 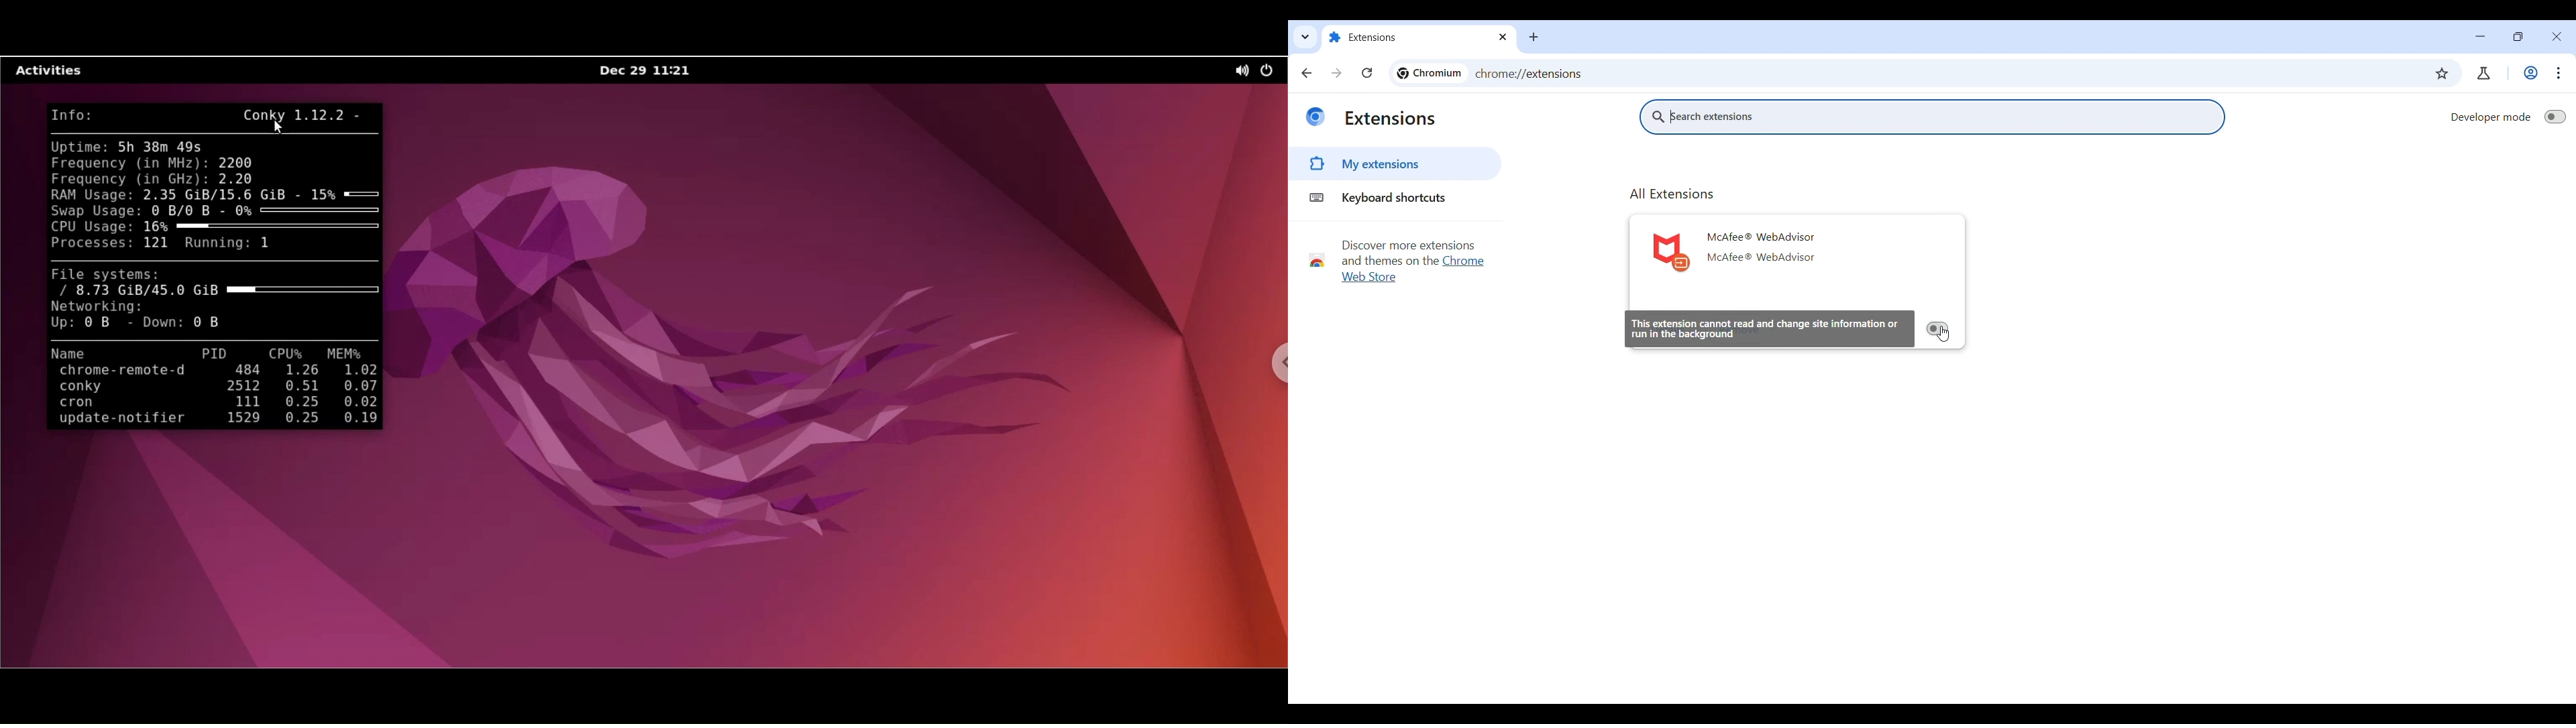 What do you see at coordinates (1368, 164) in the screenshot?
I see `My extensions highlighted ` at bounding box center [1368, 164].